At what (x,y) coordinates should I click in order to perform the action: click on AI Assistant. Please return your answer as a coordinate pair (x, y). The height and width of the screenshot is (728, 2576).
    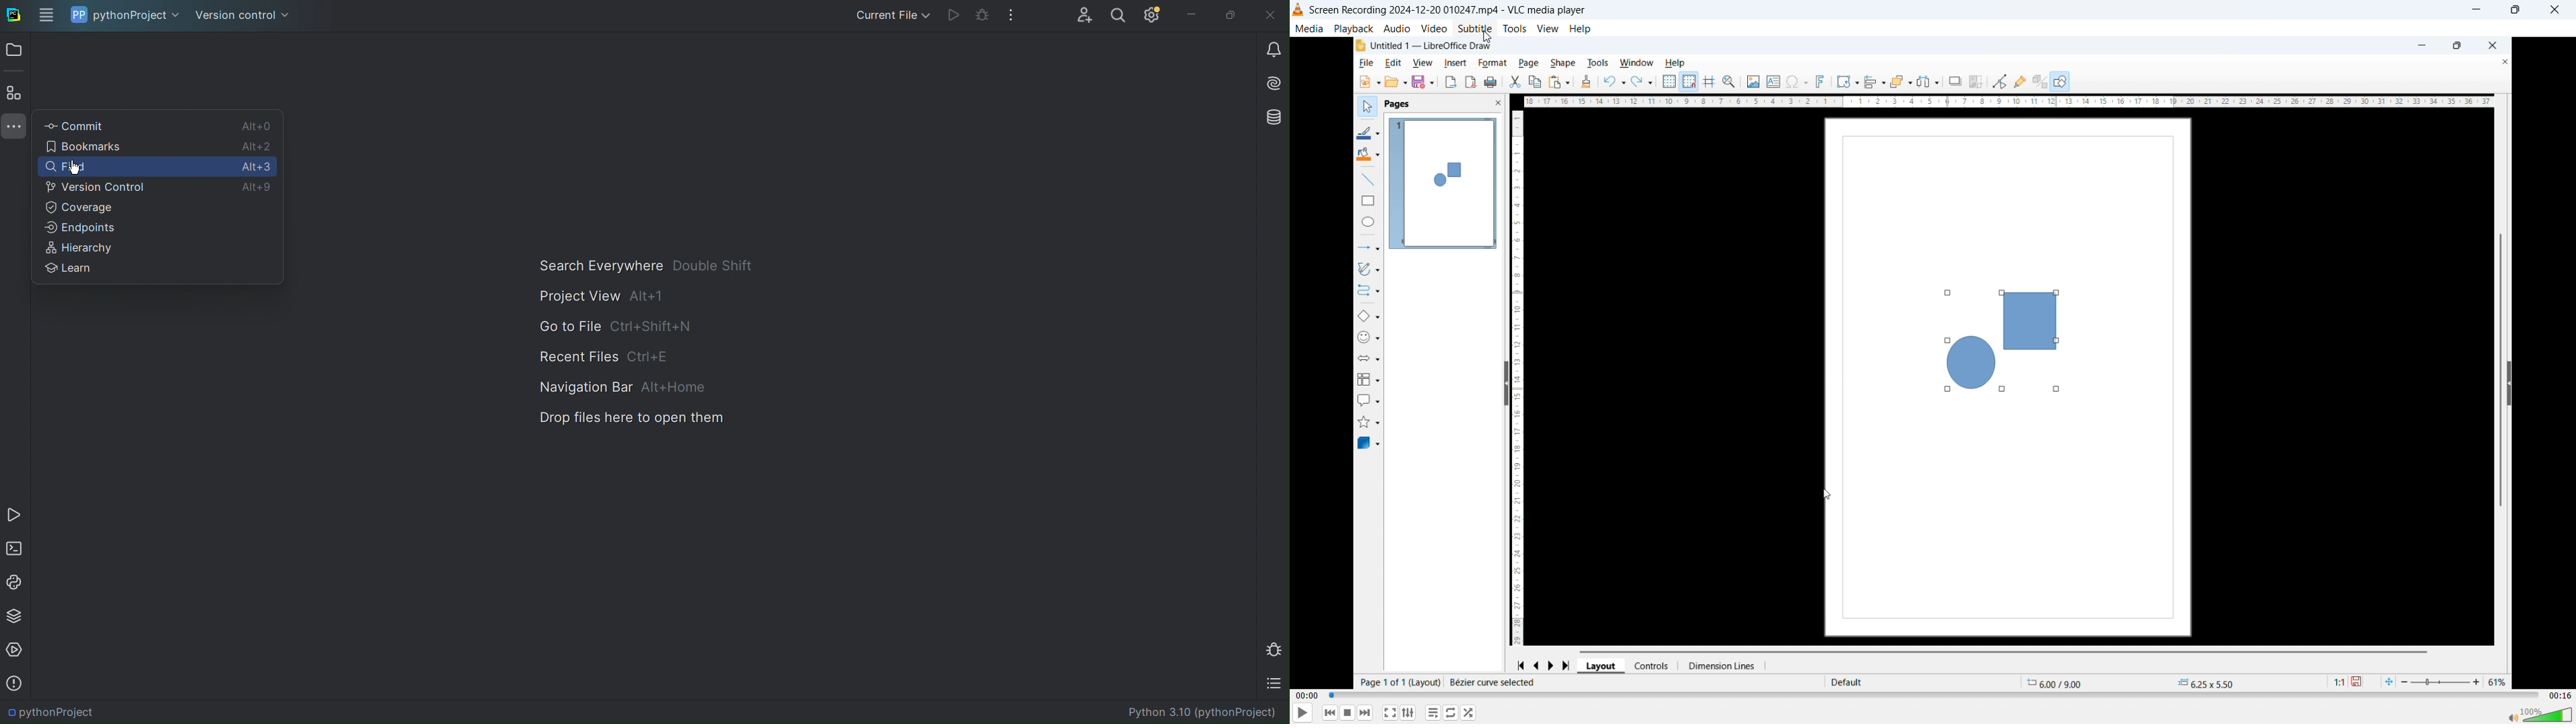
    Looking at the image, I should click on (1271, 84).